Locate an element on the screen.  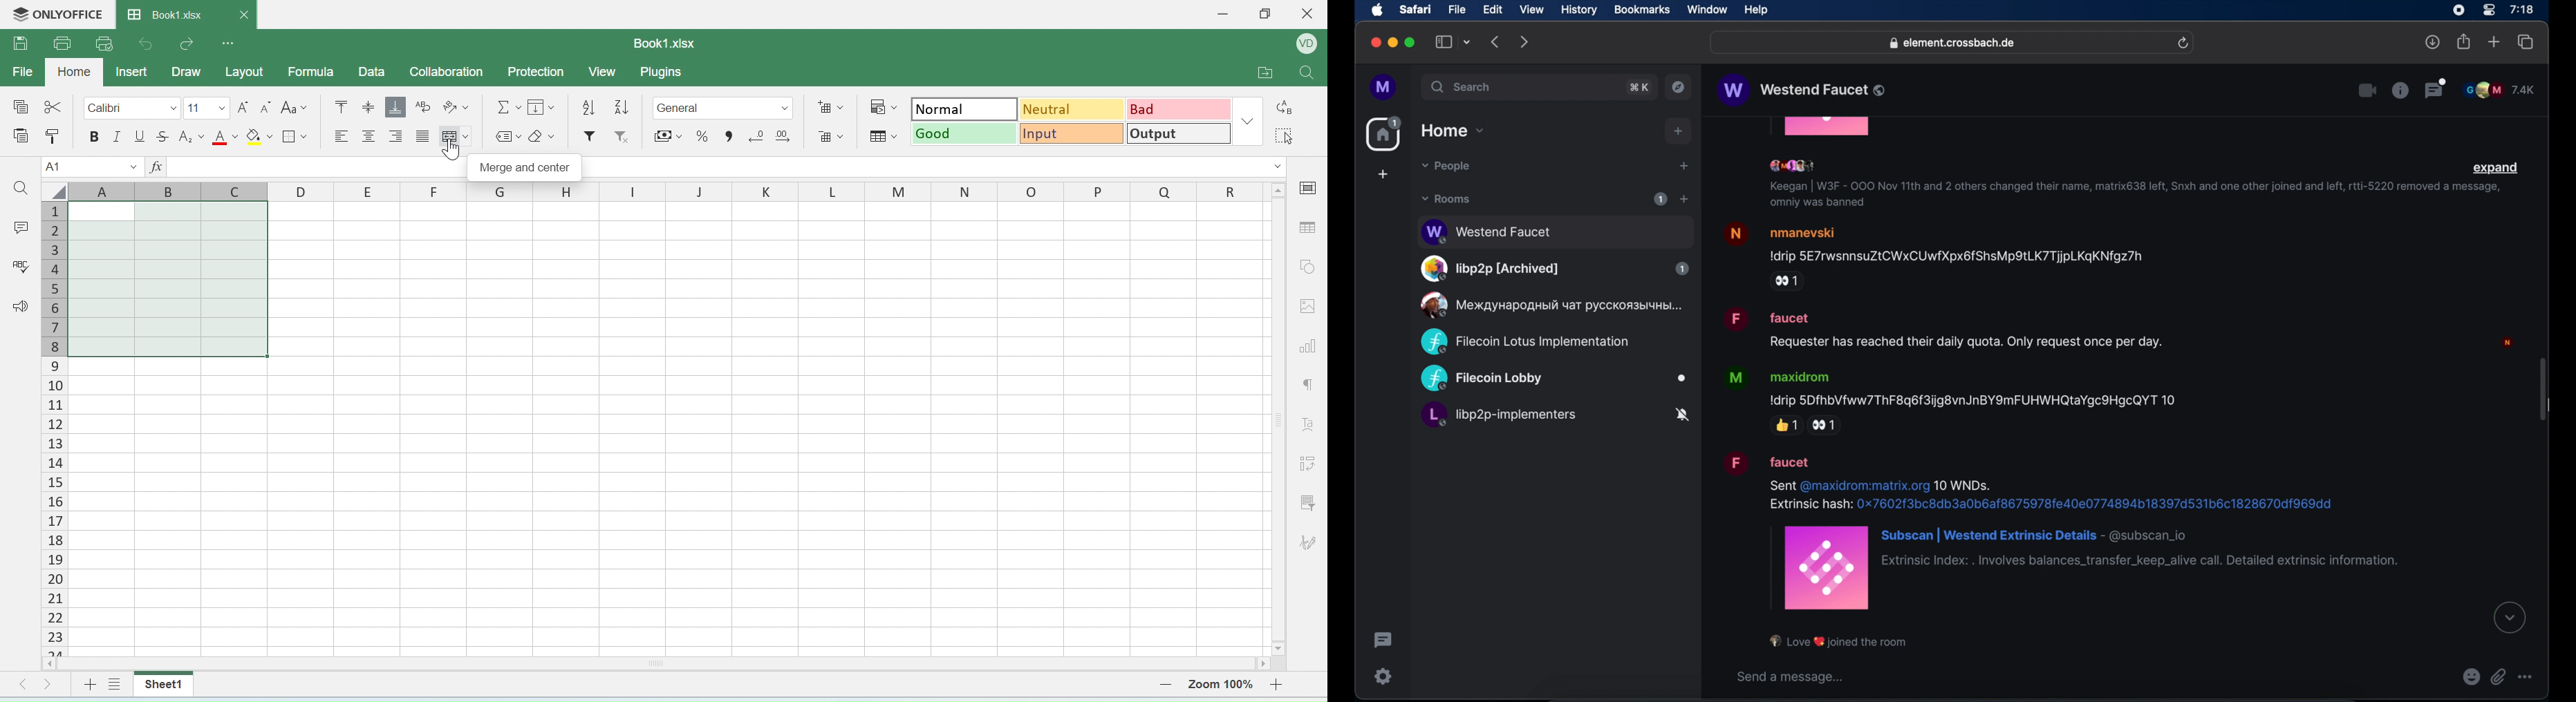
profile is located at coordinates (1307, 43).